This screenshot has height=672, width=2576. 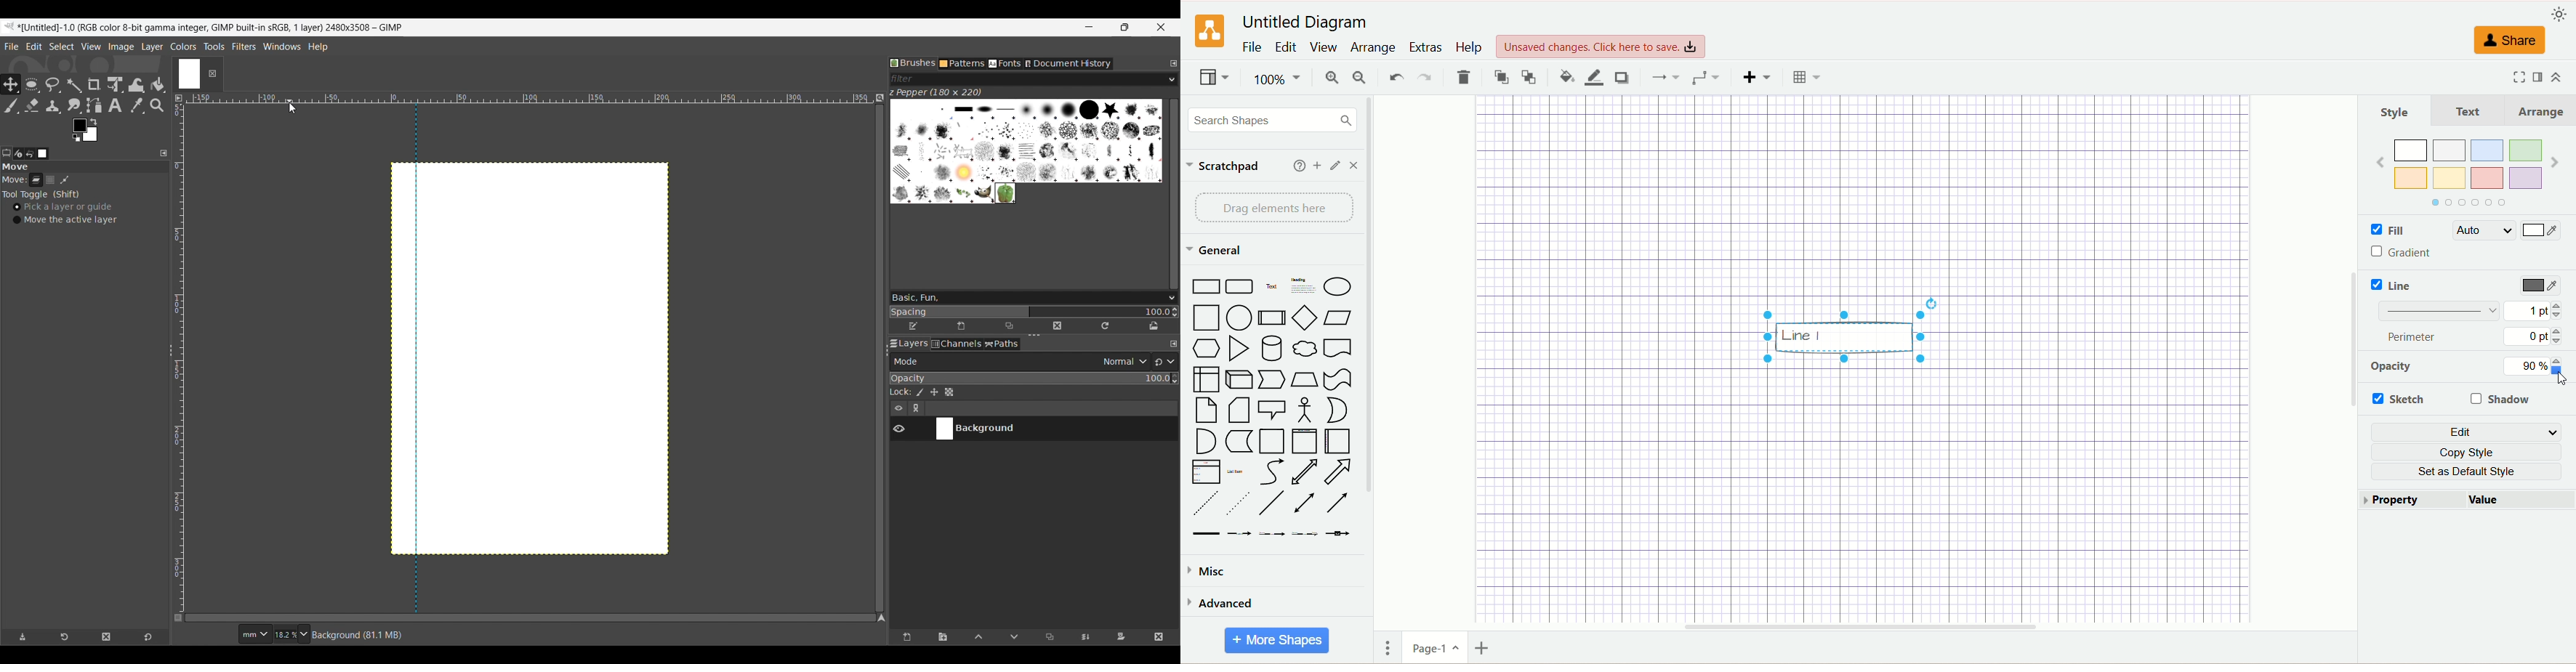 What do you see at coordinates (1252, 48) in the screenshot?
I see `file` at bounding box center [1252, 48].